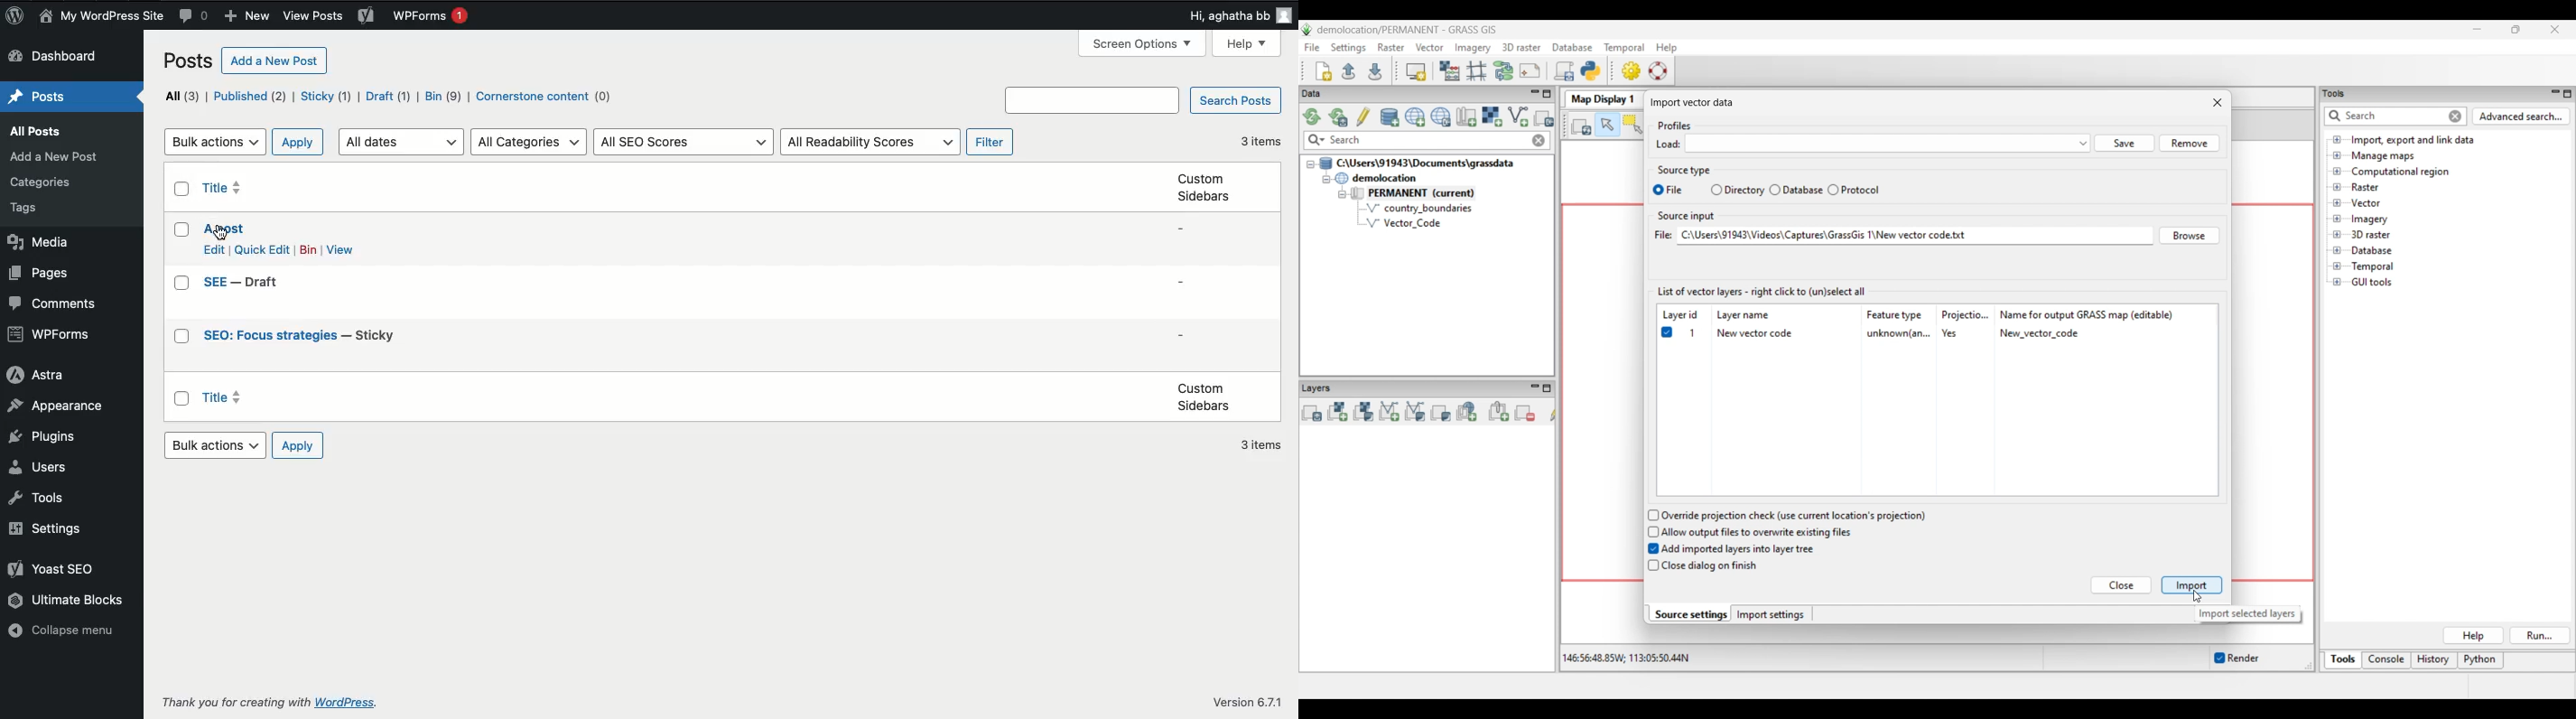  Describe the element at coordinates (350, 705) in the screenshot. I see `` at that location.